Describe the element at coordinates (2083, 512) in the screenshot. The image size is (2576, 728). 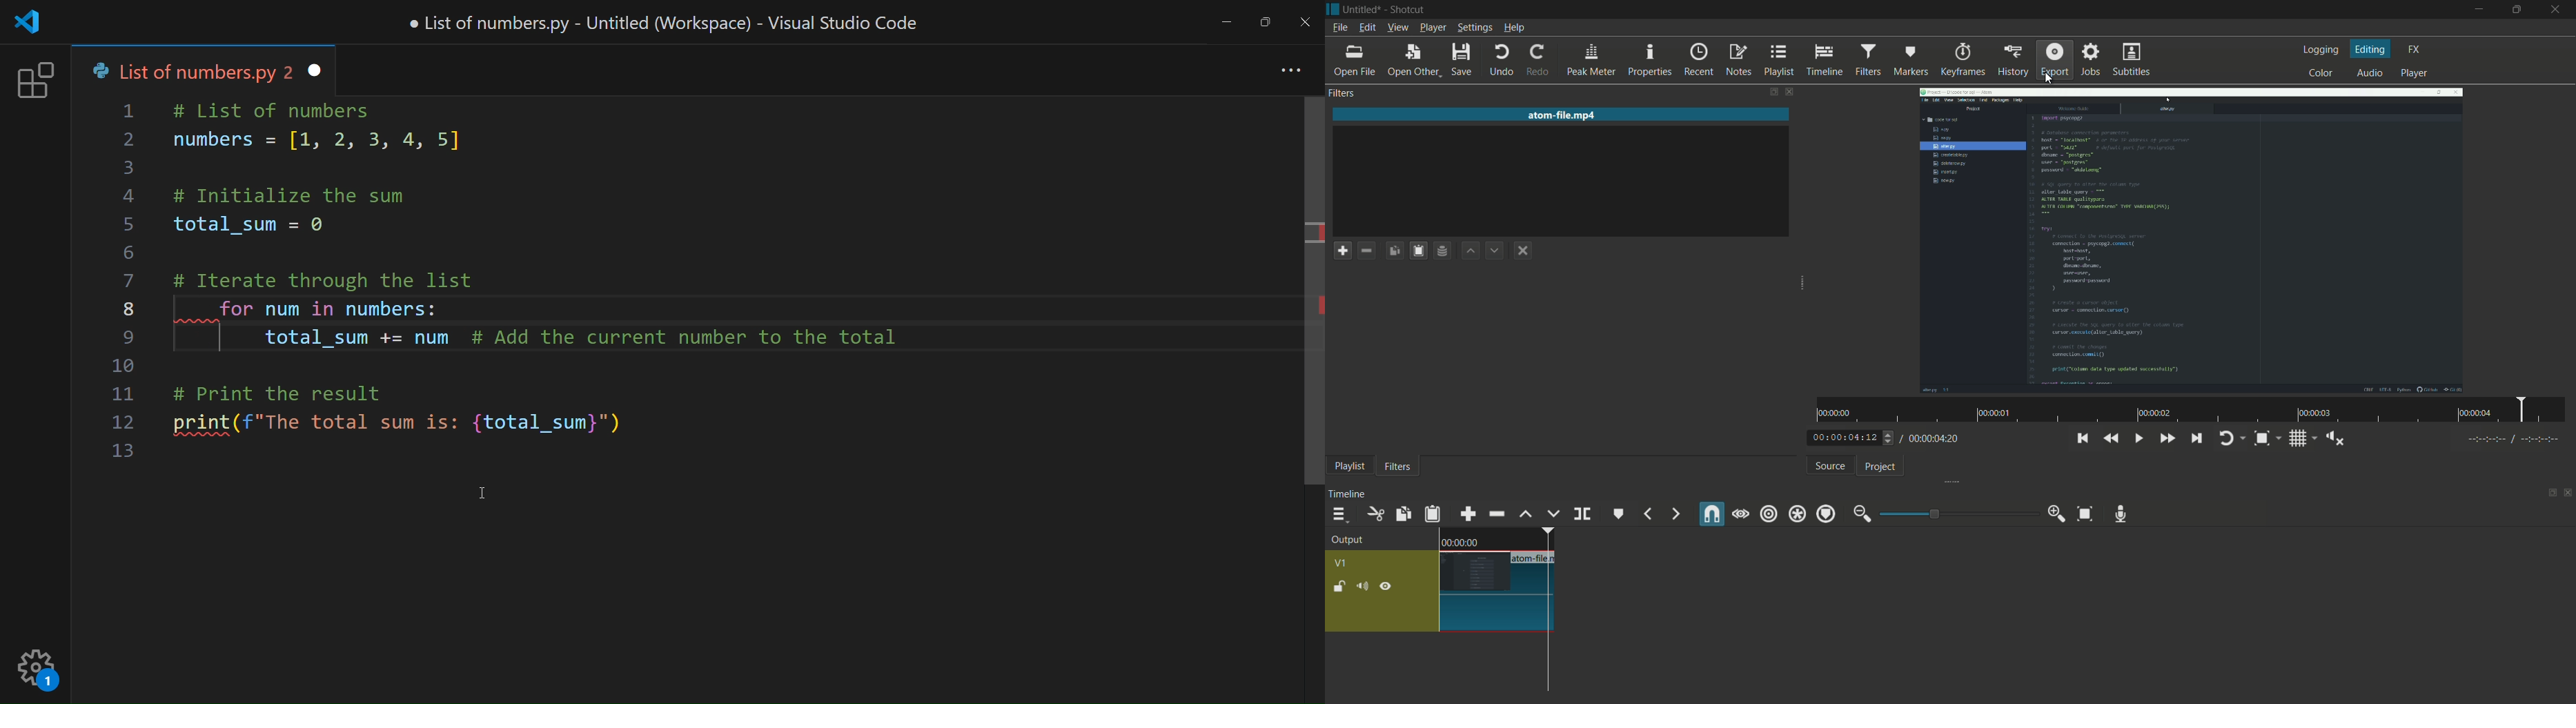
I see `zoom timeline to fit` at that location.